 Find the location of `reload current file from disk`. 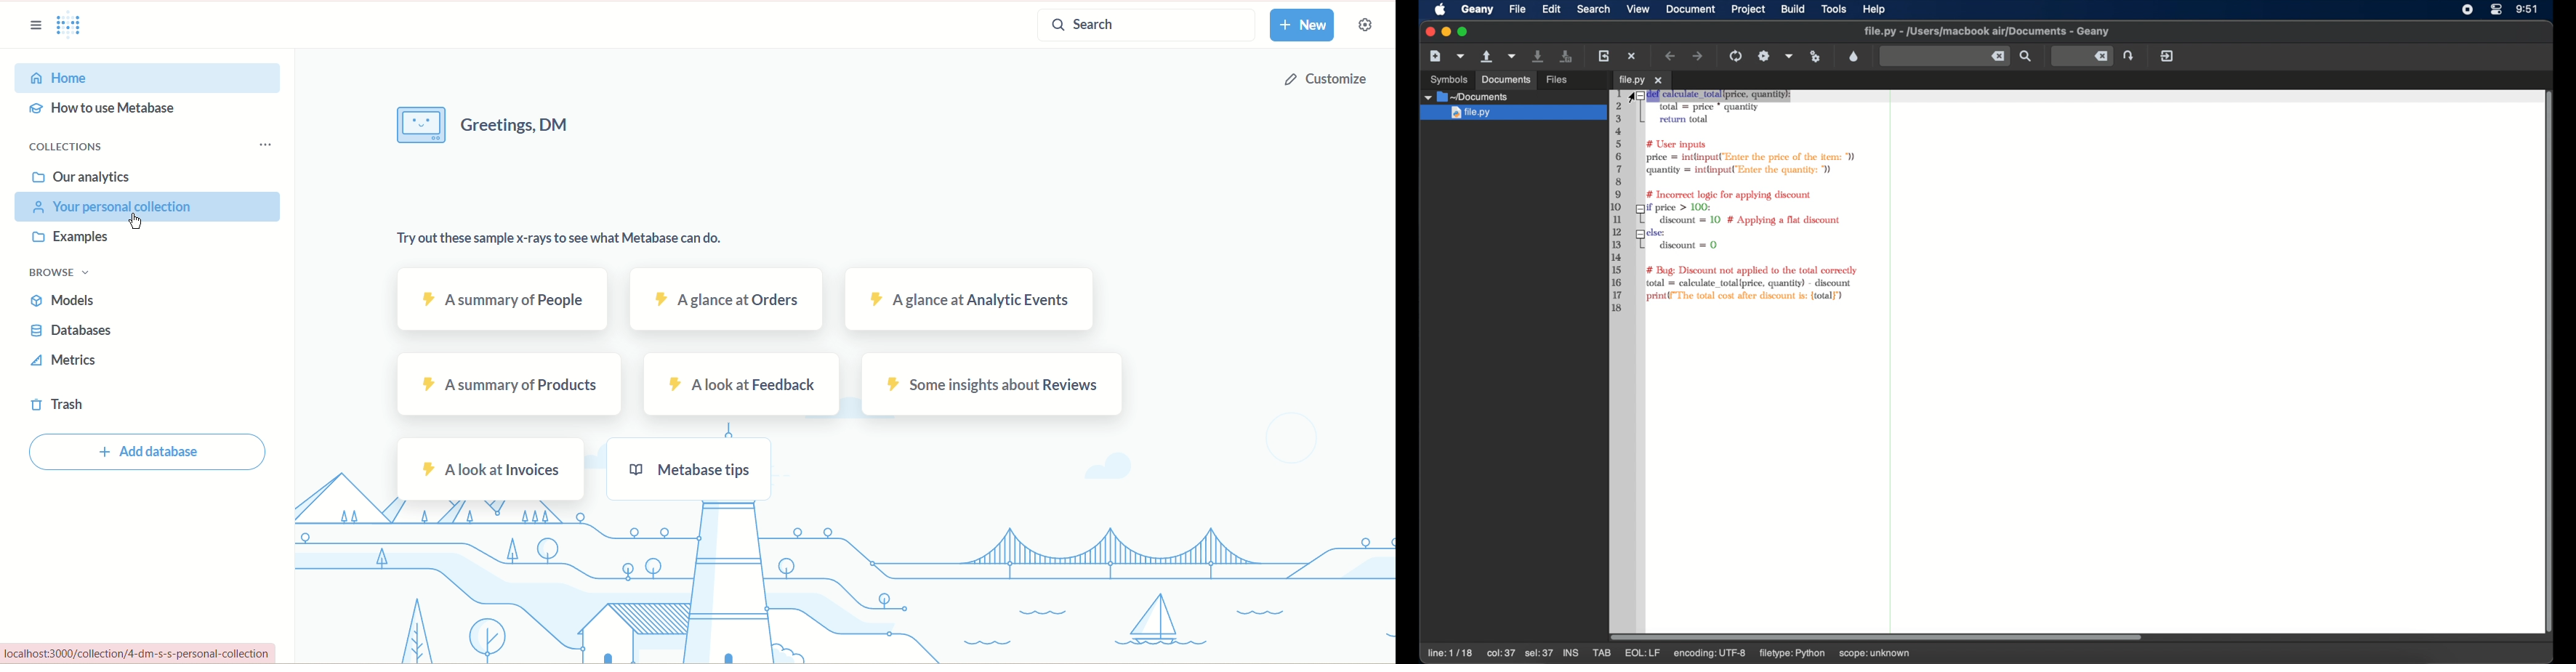

reload current file from disk is located at coordinates (1605, 56).